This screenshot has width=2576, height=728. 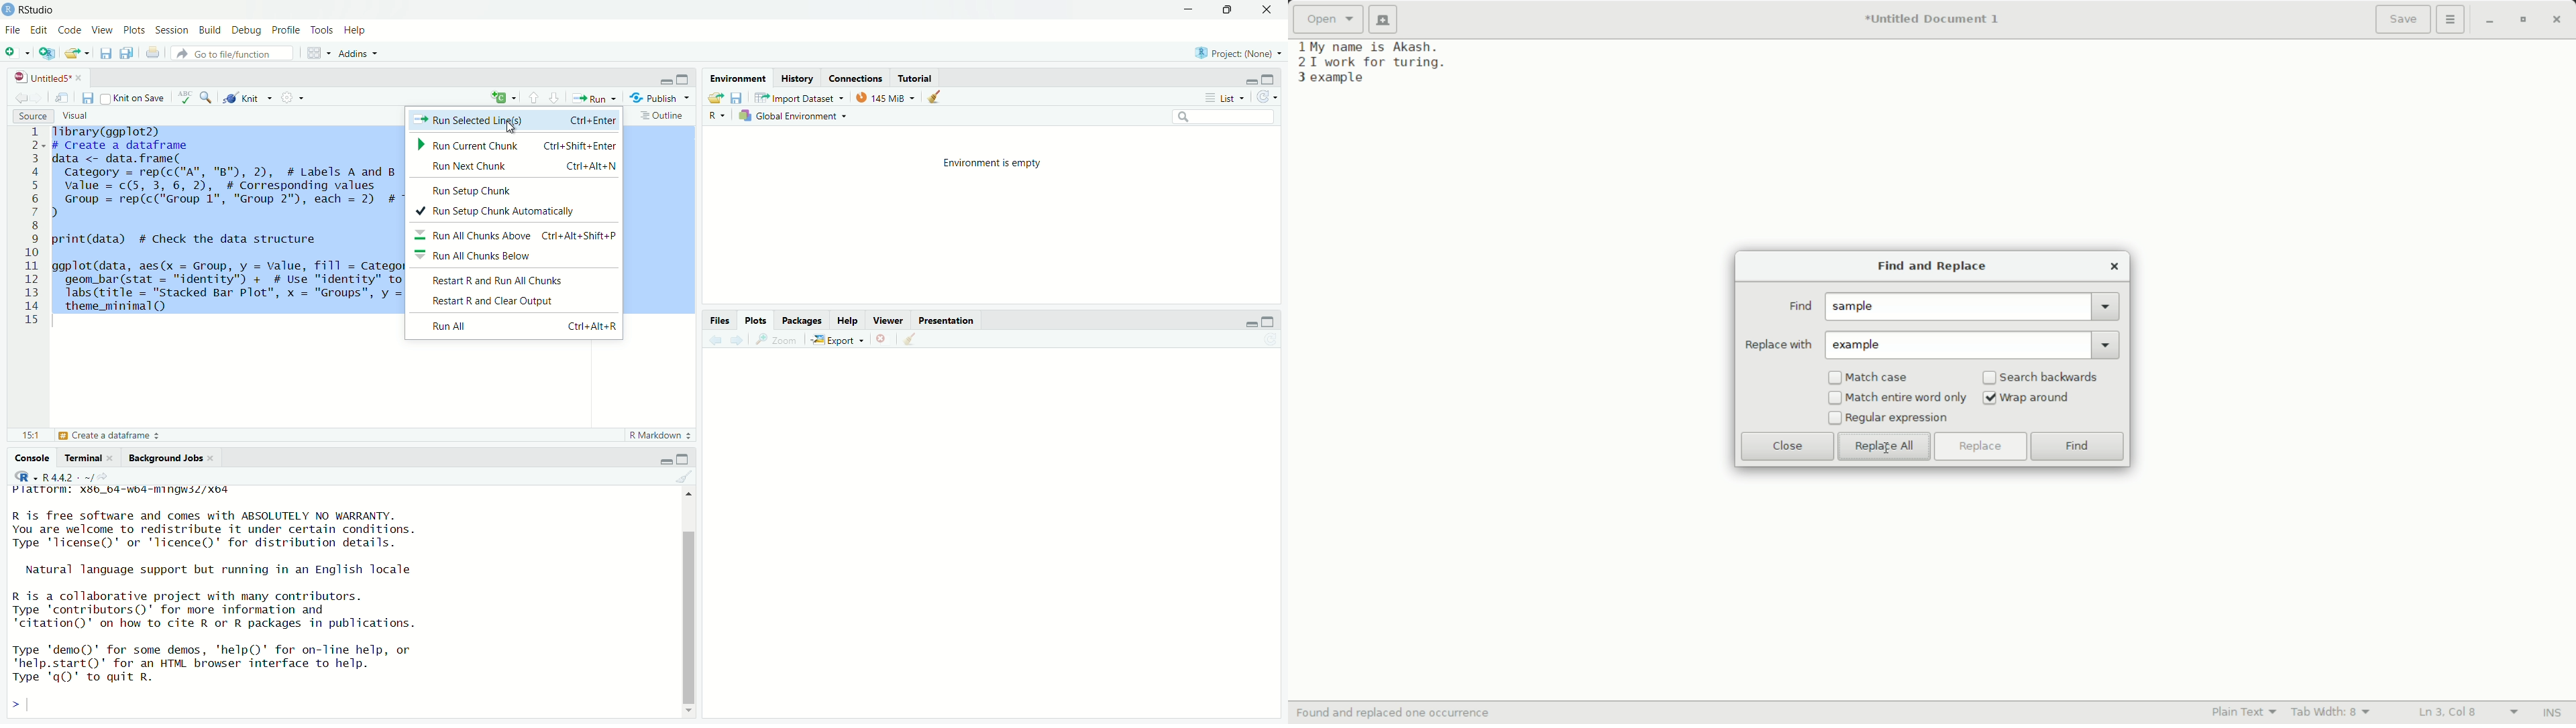 What do you see at coordinates (246, 29) in the screenshot?
I see `Debug` at bounding box center [246, 29].